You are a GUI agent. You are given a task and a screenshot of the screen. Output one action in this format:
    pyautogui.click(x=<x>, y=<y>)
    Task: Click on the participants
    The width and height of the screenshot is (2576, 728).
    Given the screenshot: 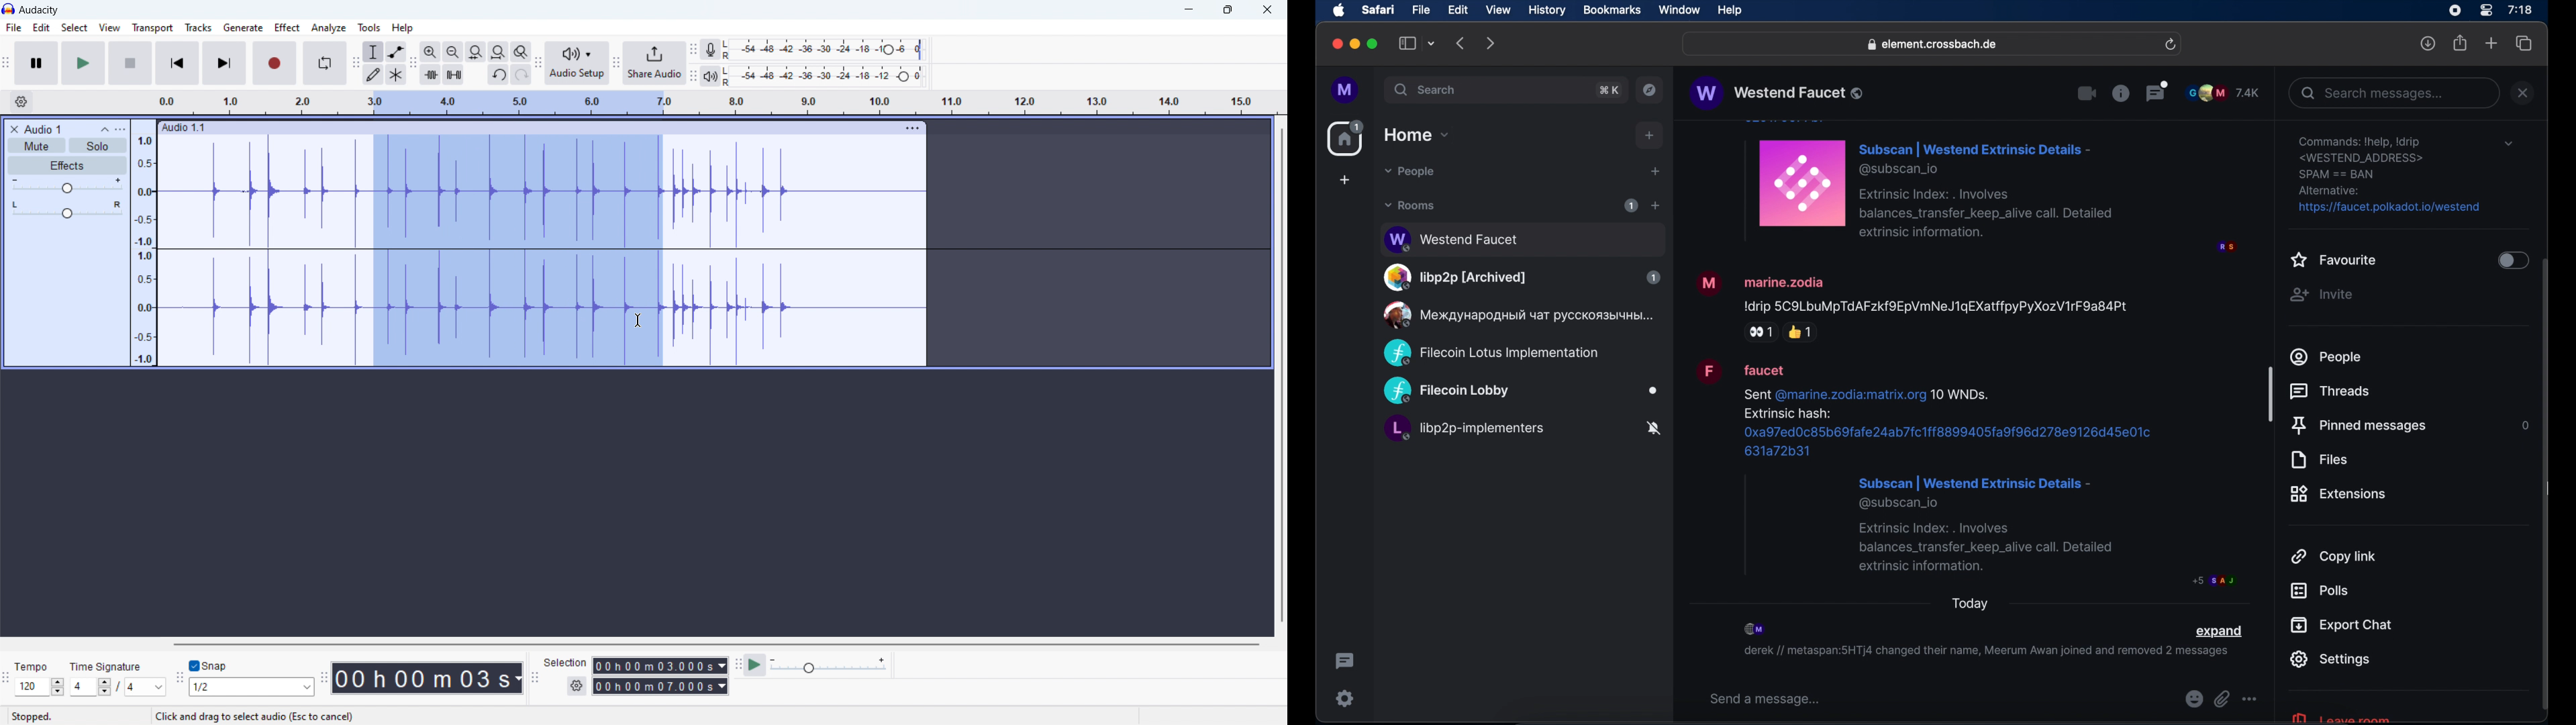 What is the action you would take?
    pyautogui.click(x=1756, y=629)
    